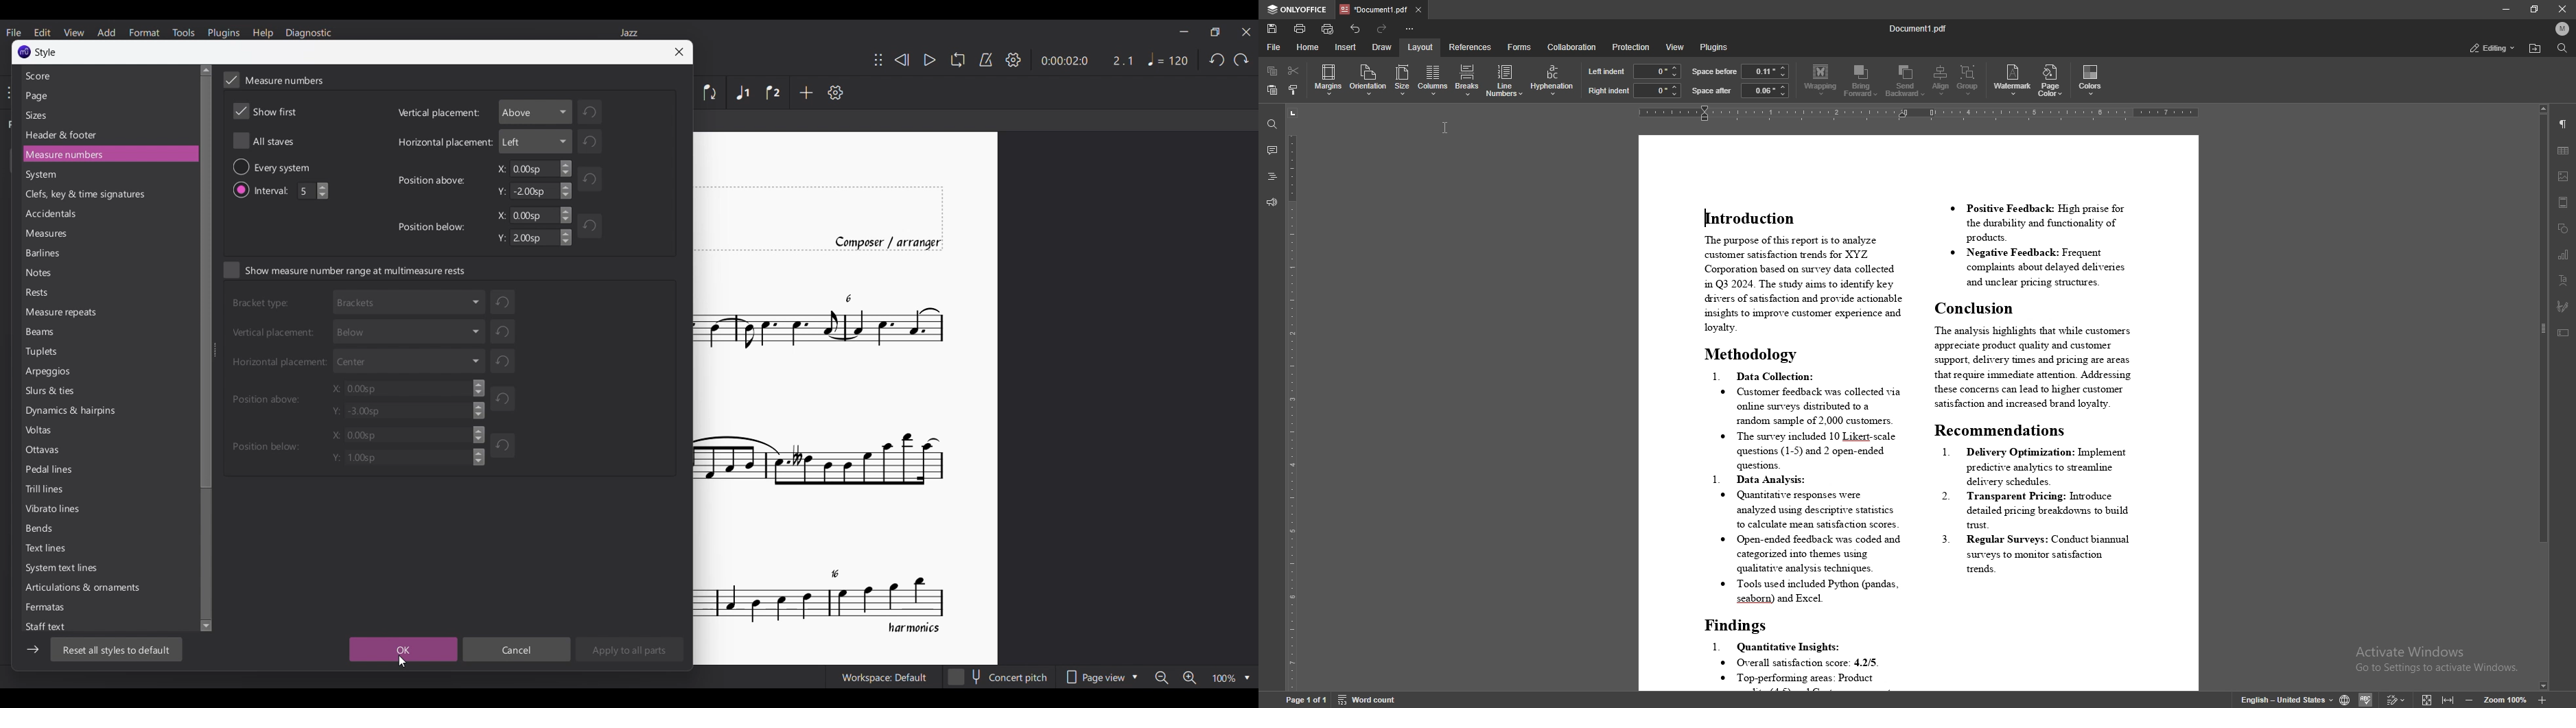 The image size is (2576, 728). What do you see at coordinates (216, 348) in the screenshot?
I see `Change width of panel` at bounding box center [216, 348].